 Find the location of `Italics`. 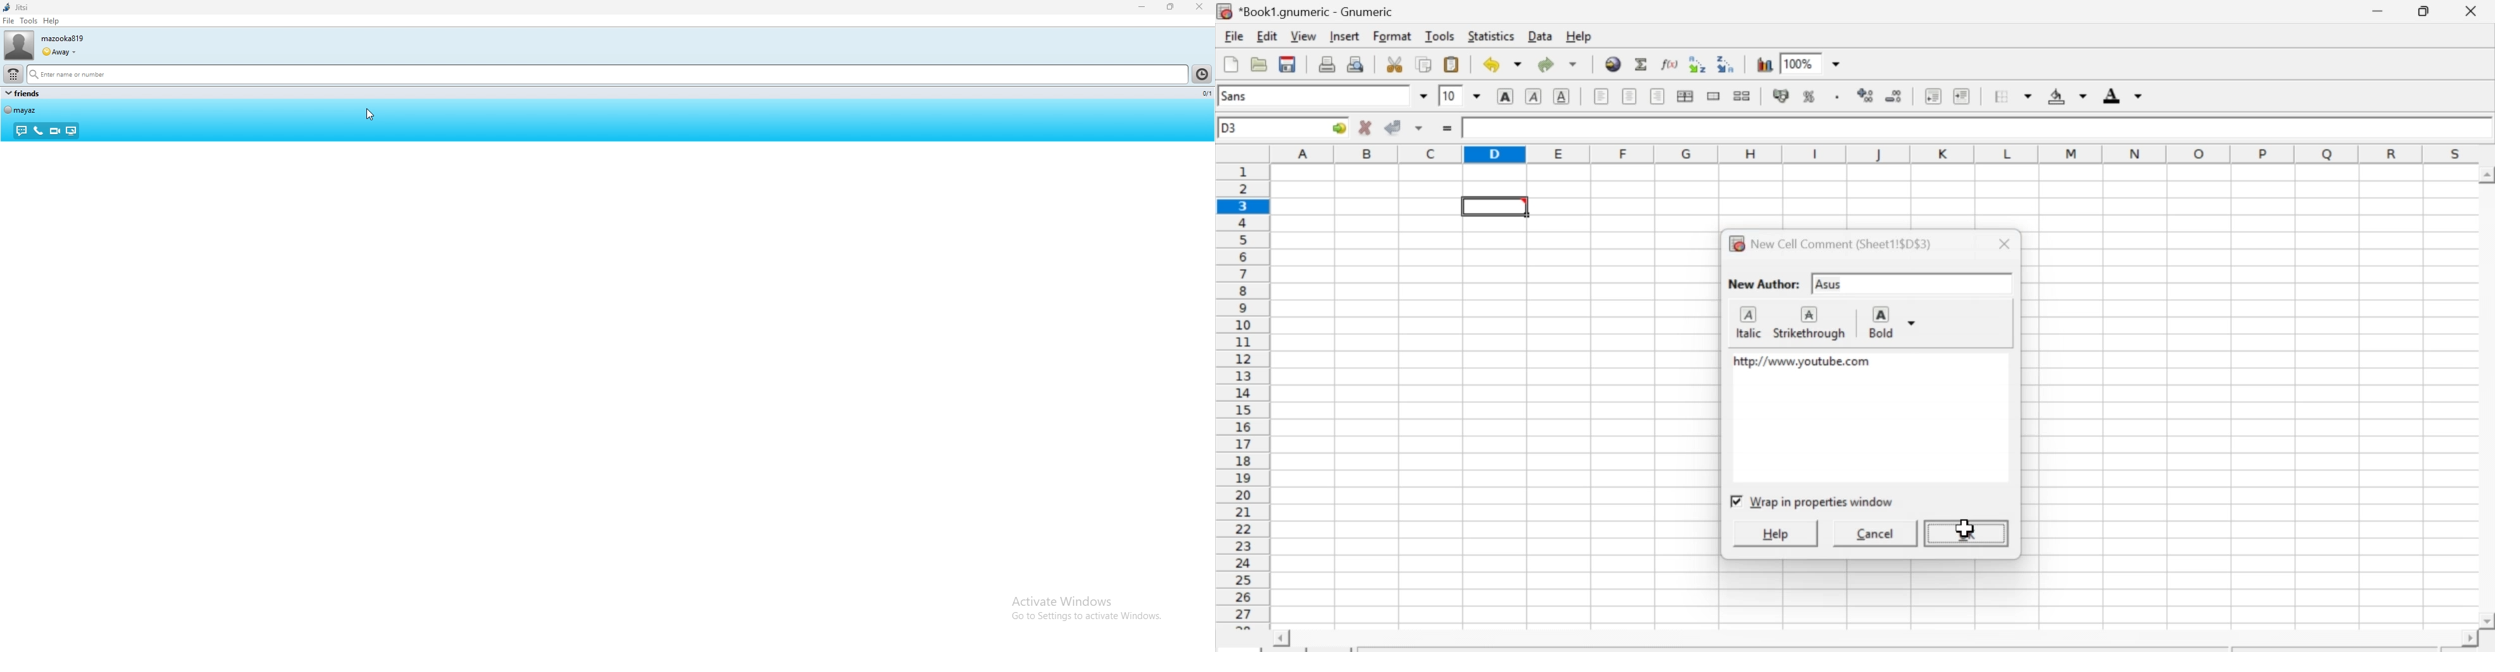

Italics is located at coordinates (1533, 96).